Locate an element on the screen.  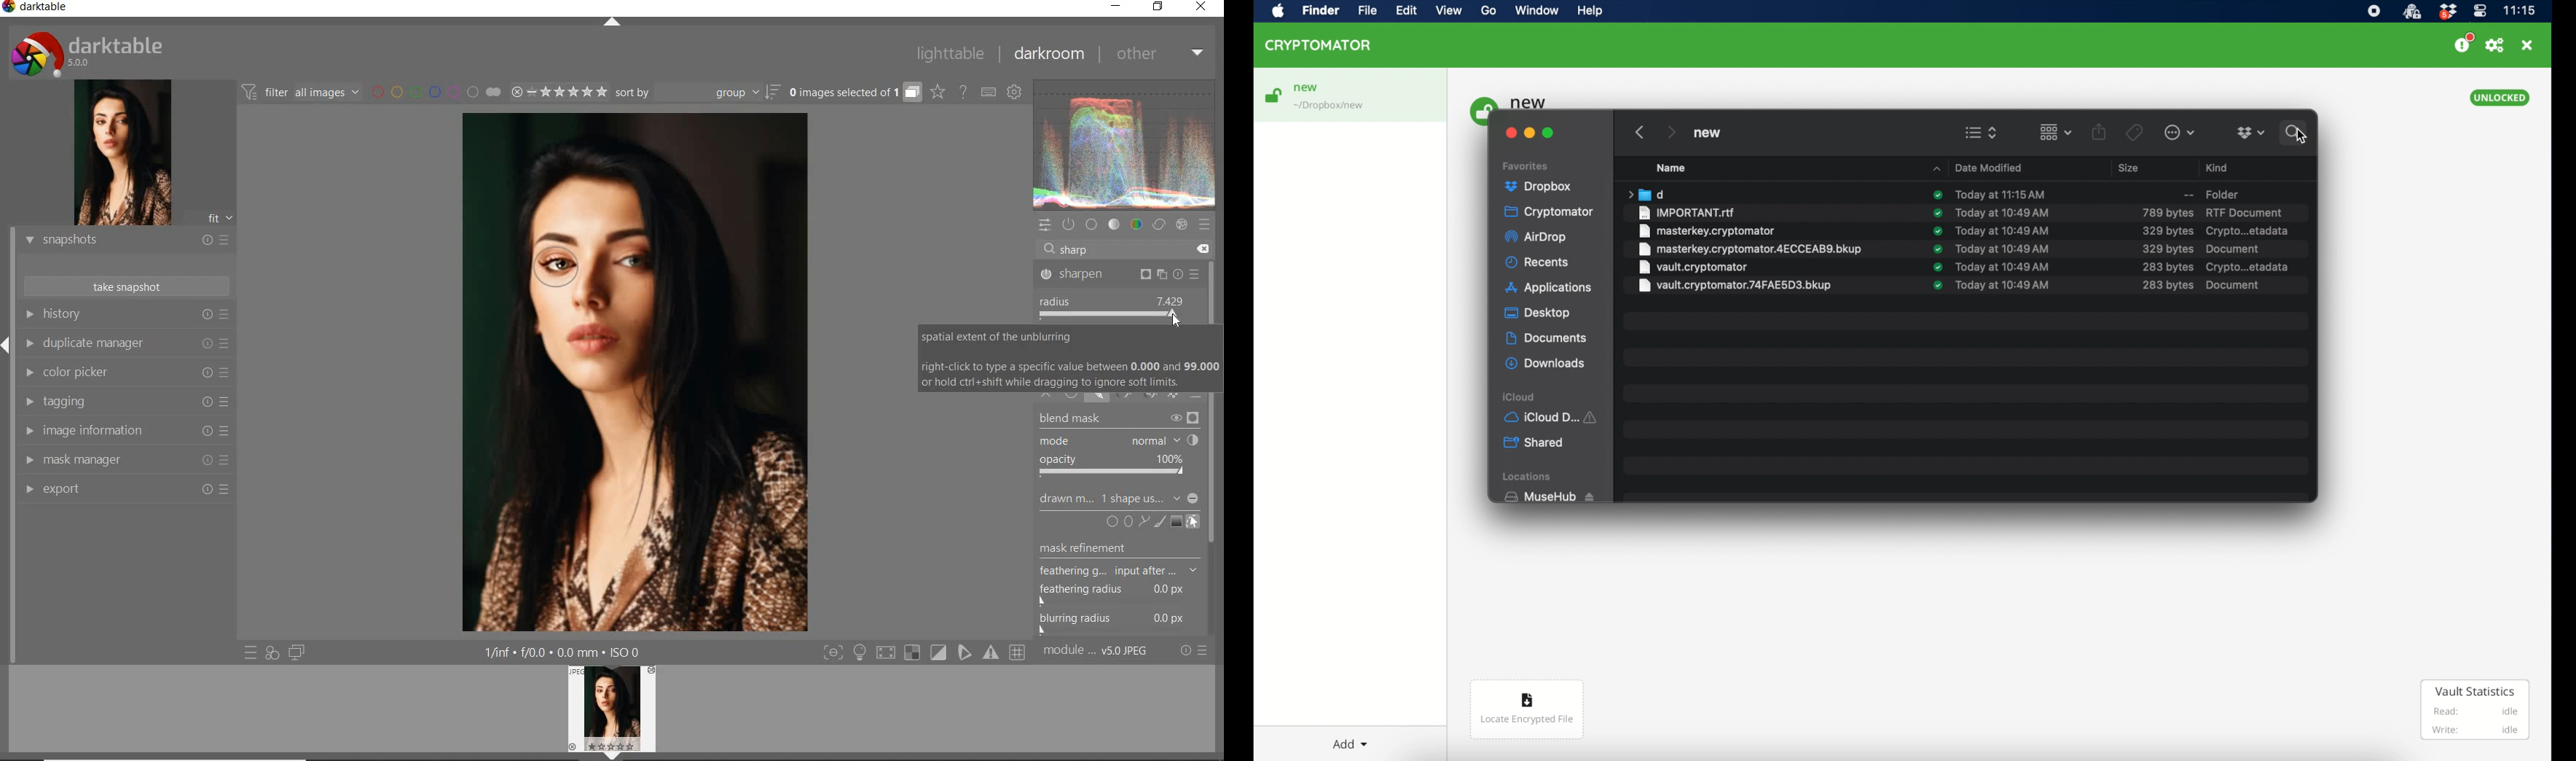
shared is located at coordinates (1534, 443).